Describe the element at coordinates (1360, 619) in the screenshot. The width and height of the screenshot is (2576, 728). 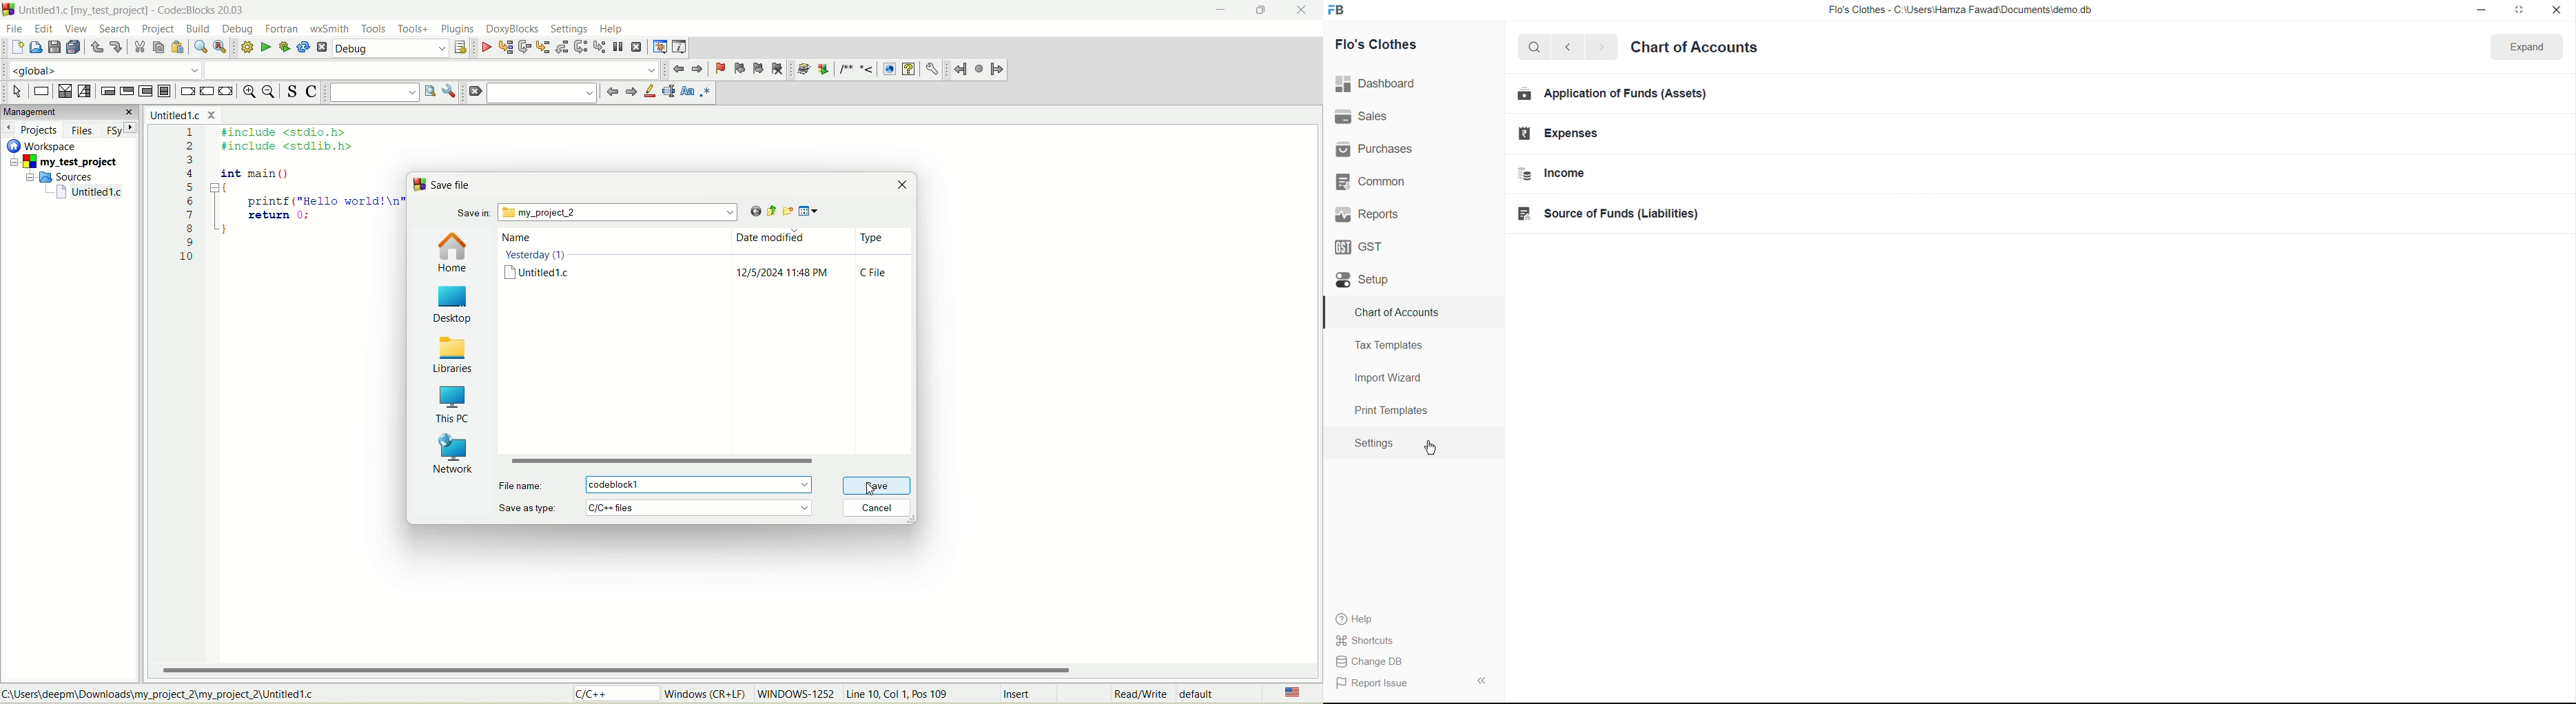
I see `Help` at that location.